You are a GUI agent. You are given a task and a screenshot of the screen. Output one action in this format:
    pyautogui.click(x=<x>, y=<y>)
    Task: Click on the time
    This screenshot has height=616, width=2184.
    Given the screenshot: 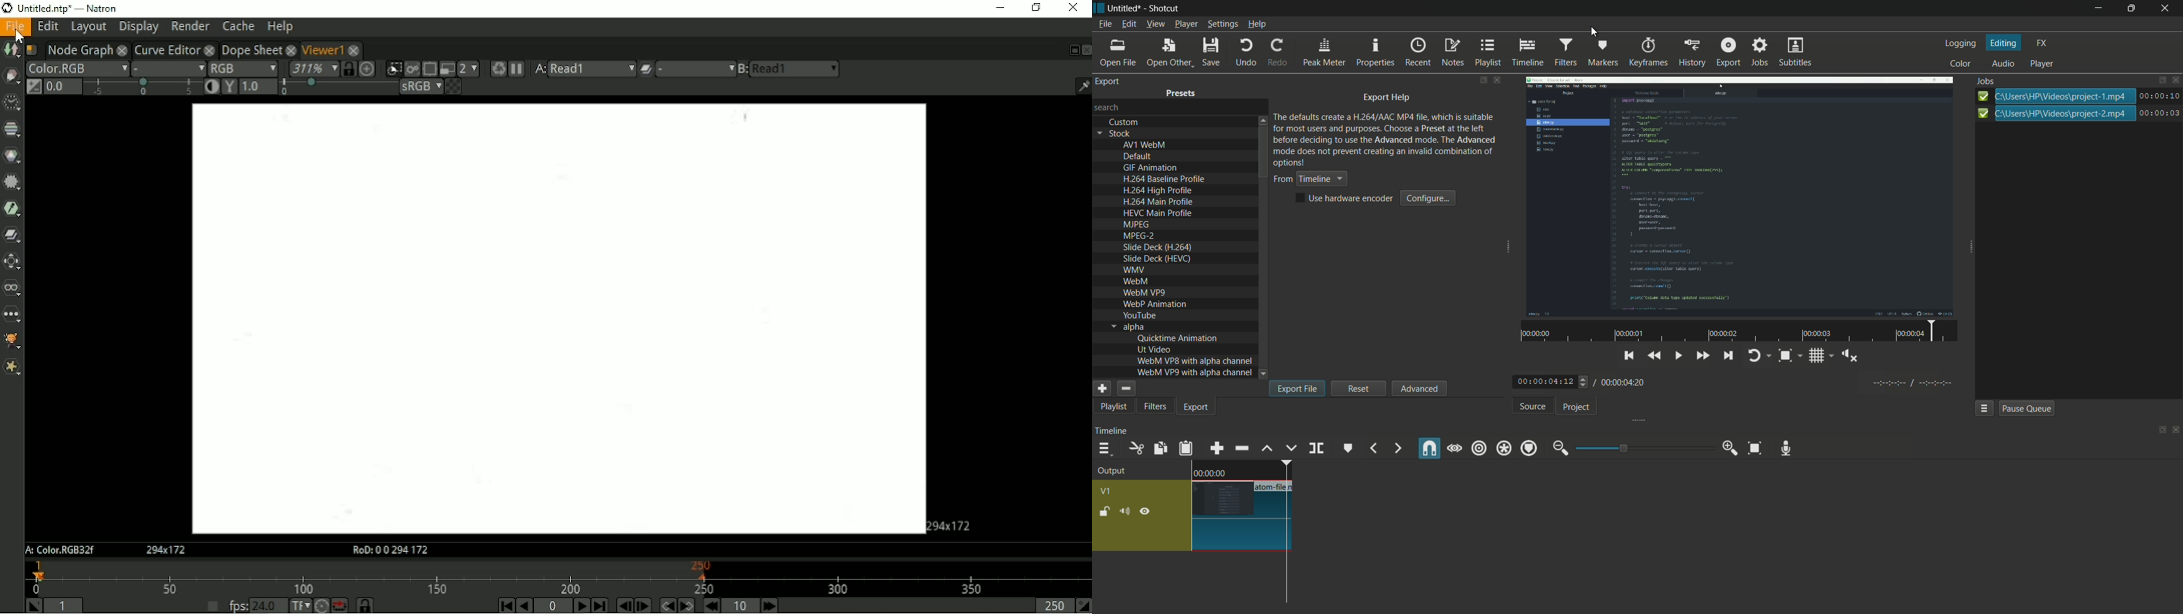 What is the action you would take?
    pyautogui.click(x=1743, y=331)
    